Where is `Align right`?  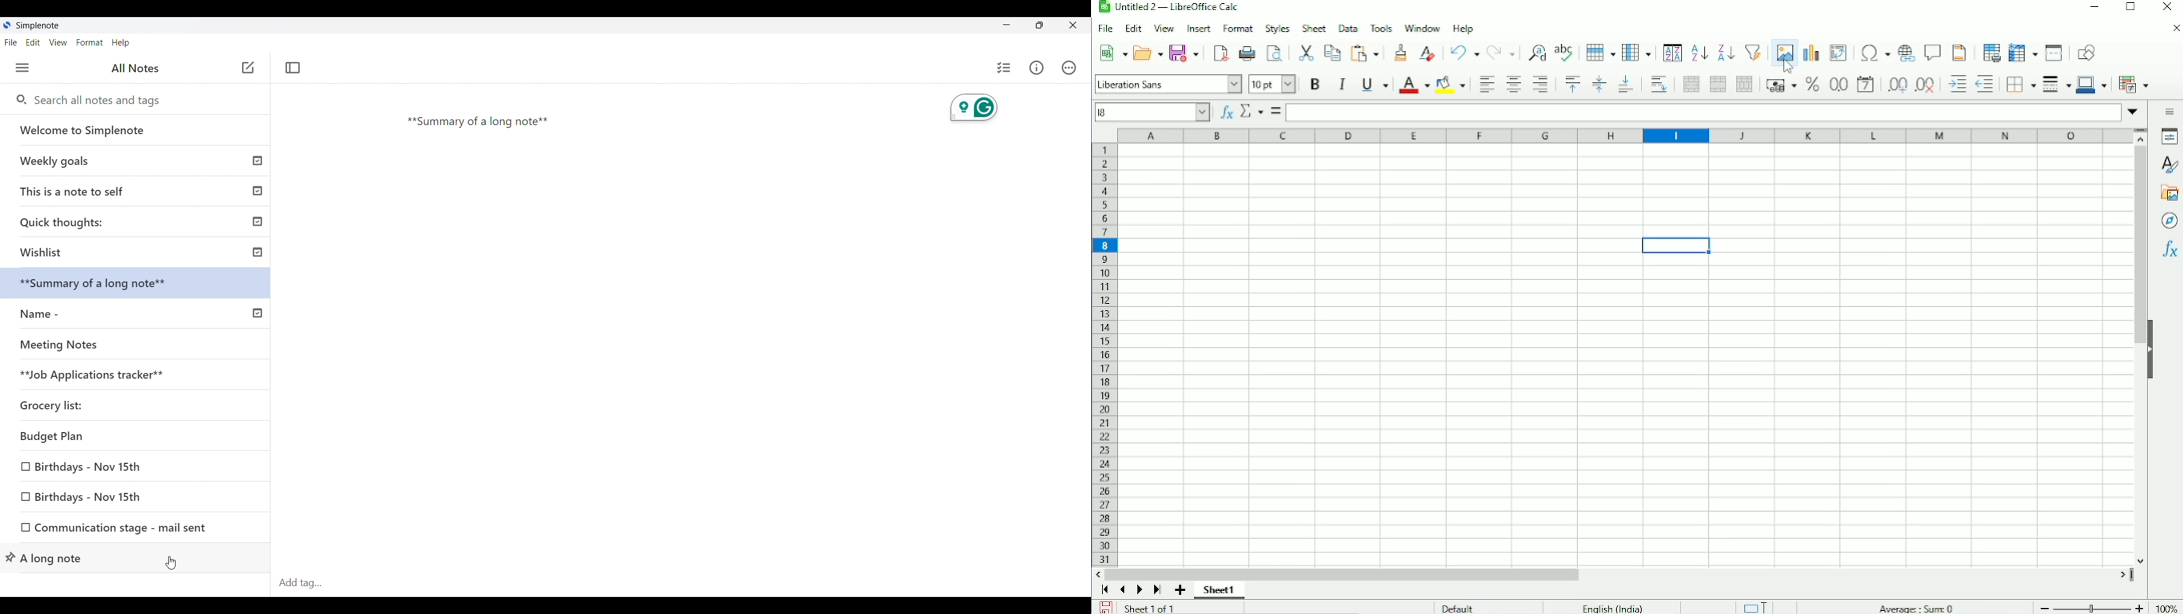 Align right is located at coordinates (1542, 84).